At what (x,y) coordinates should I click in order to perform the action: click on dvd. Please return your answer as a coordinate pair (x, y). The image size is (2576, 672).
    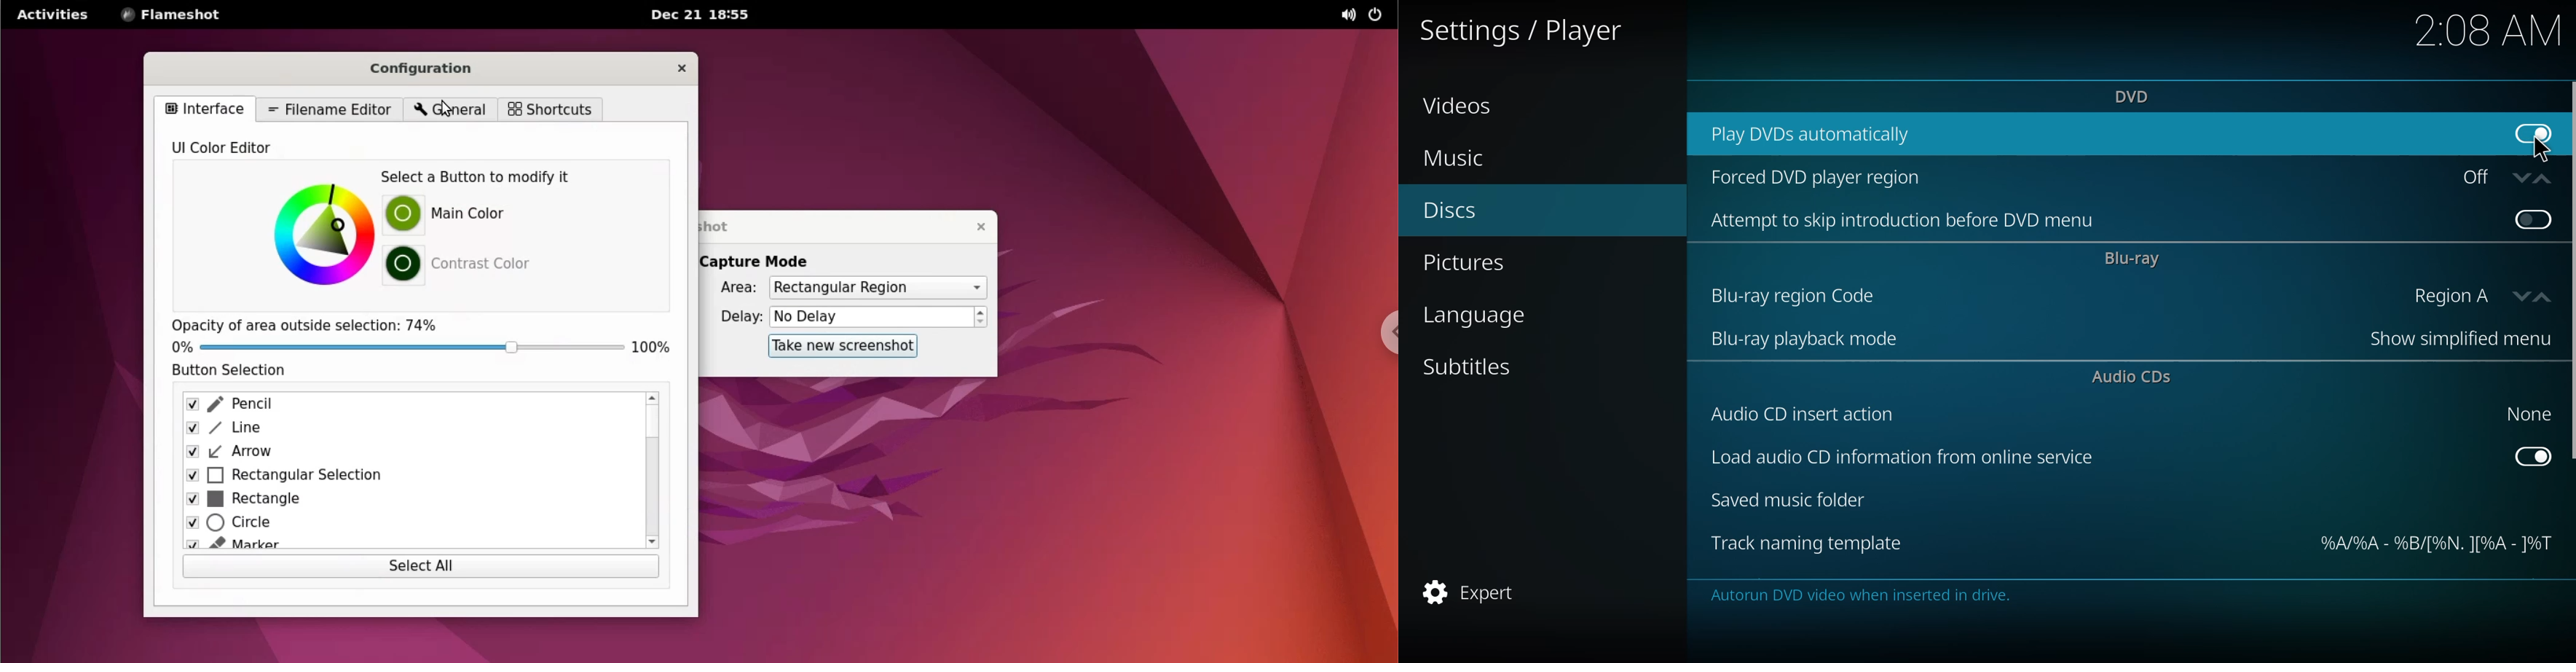
    Looking at the image, I should click on (2135, 96).